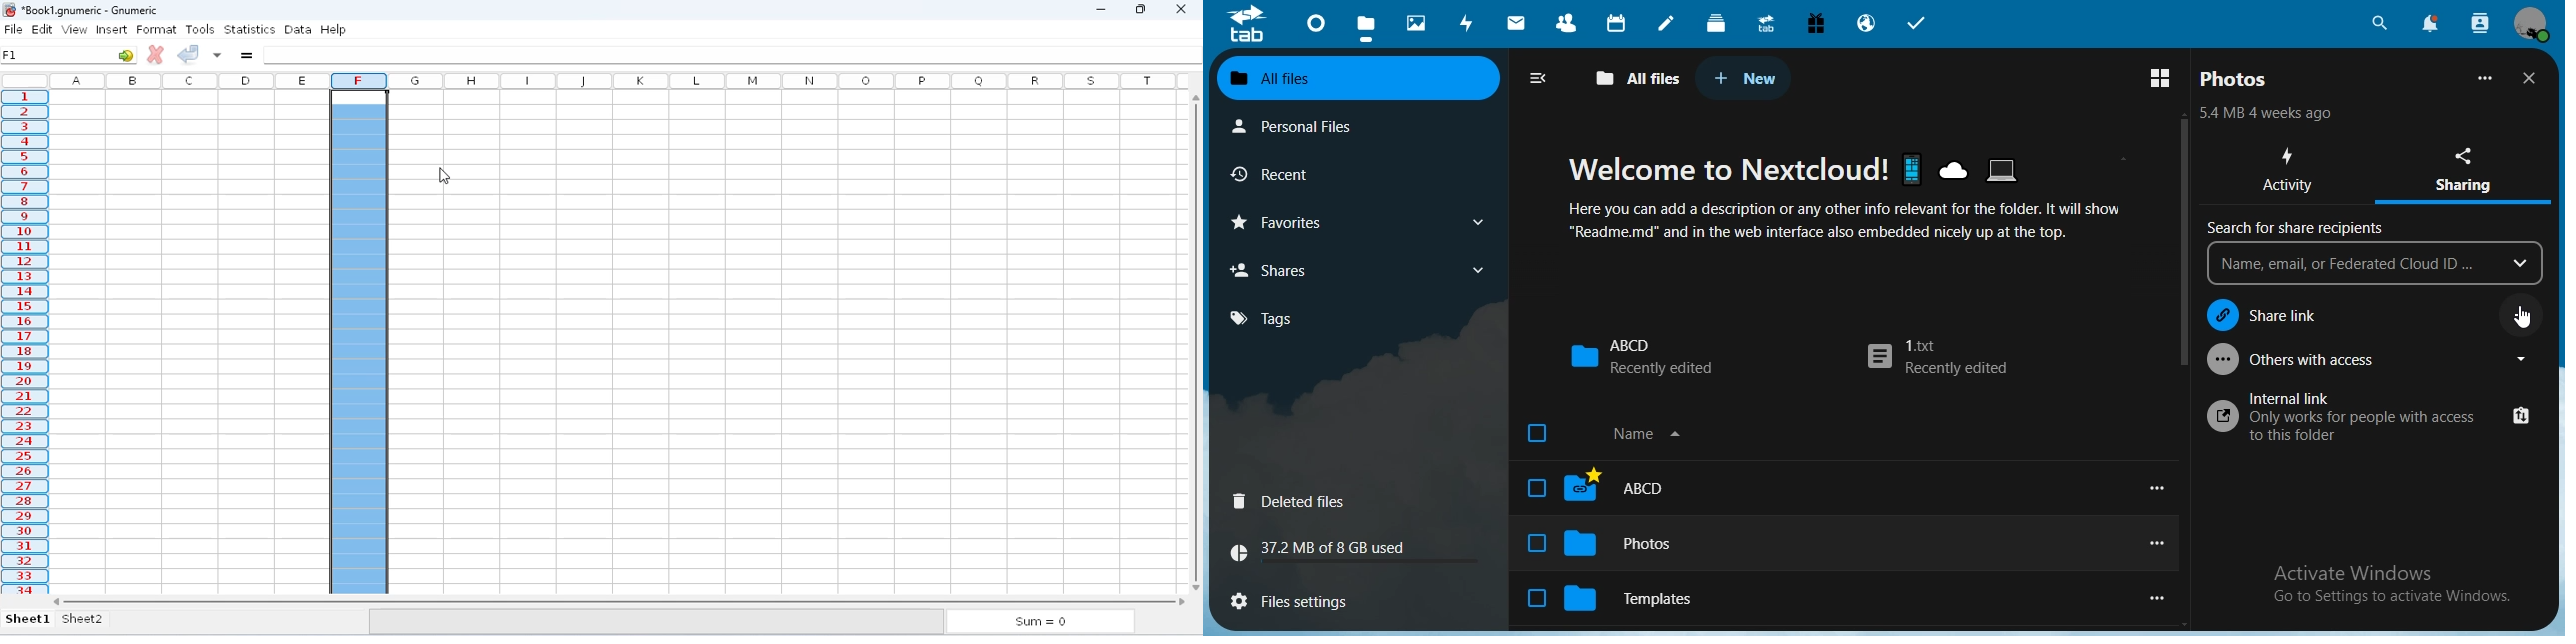  Describe the element at coordinates (1862, 197) in the screenshot. I see `text` at that location.